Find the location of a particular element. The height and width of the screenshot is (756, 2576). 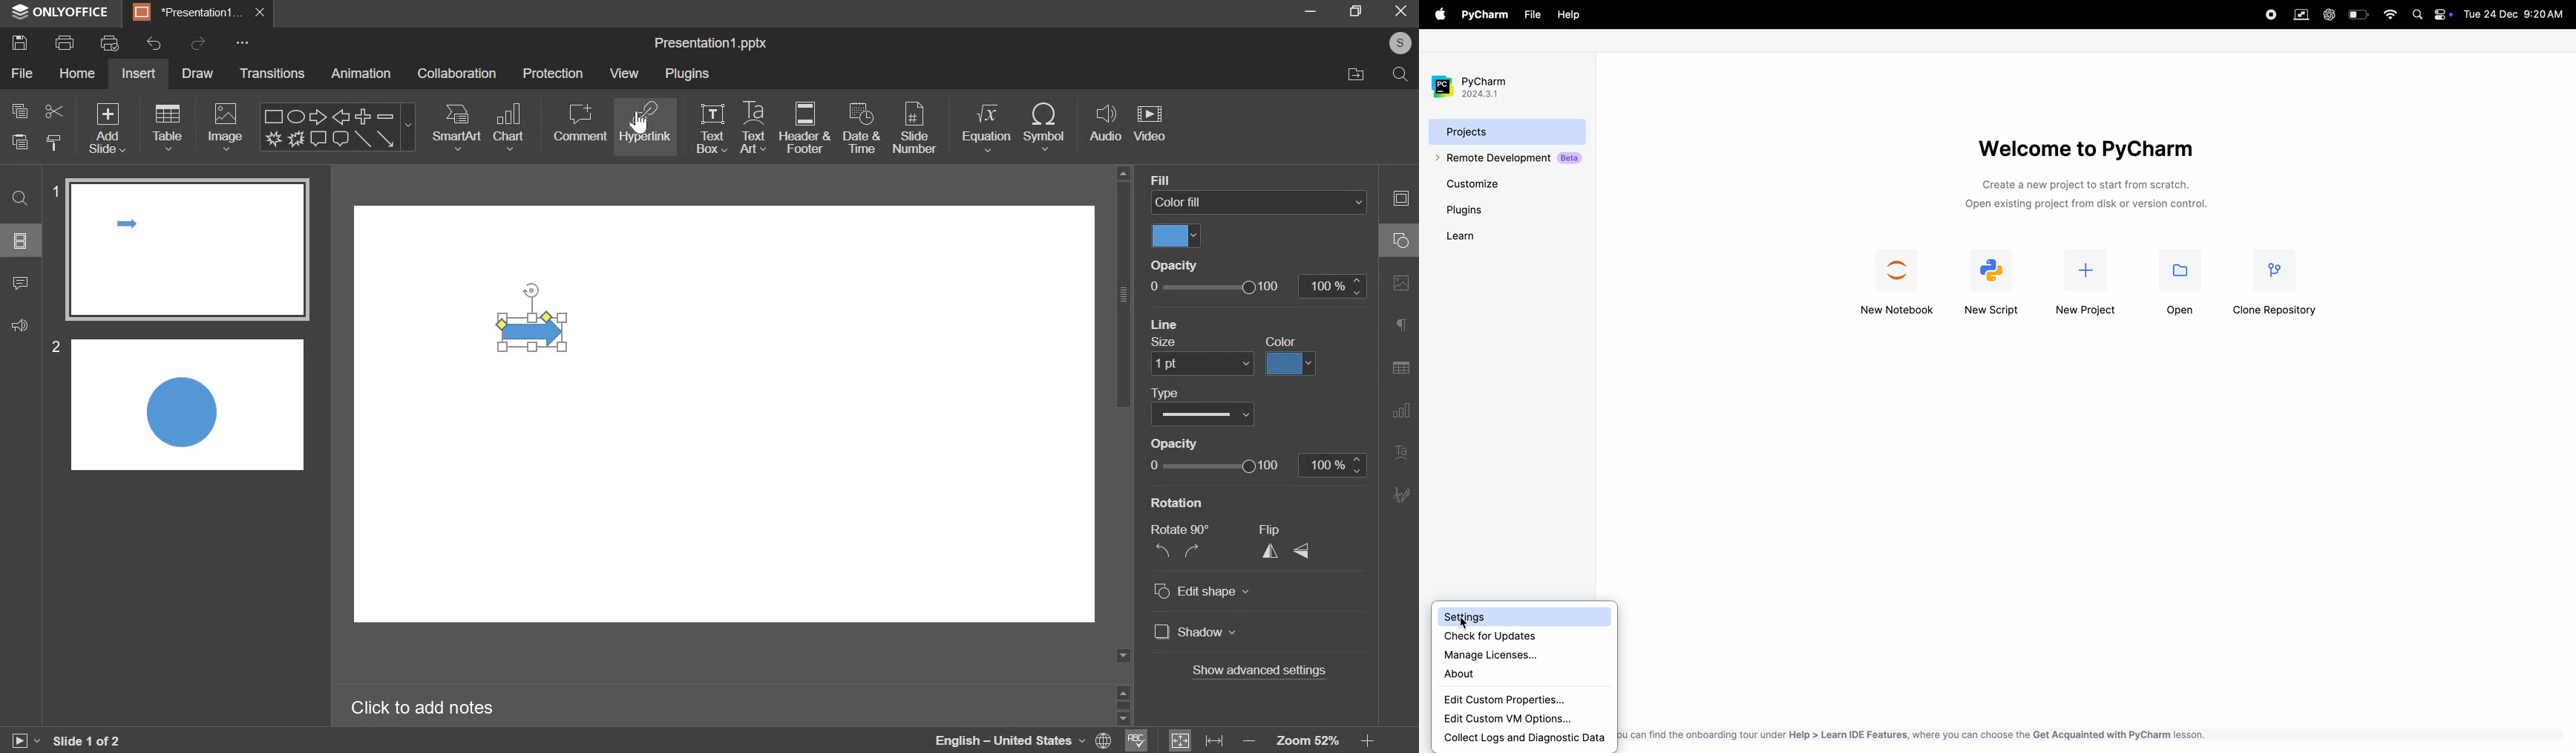

paste is located at coordinates (21, 141).